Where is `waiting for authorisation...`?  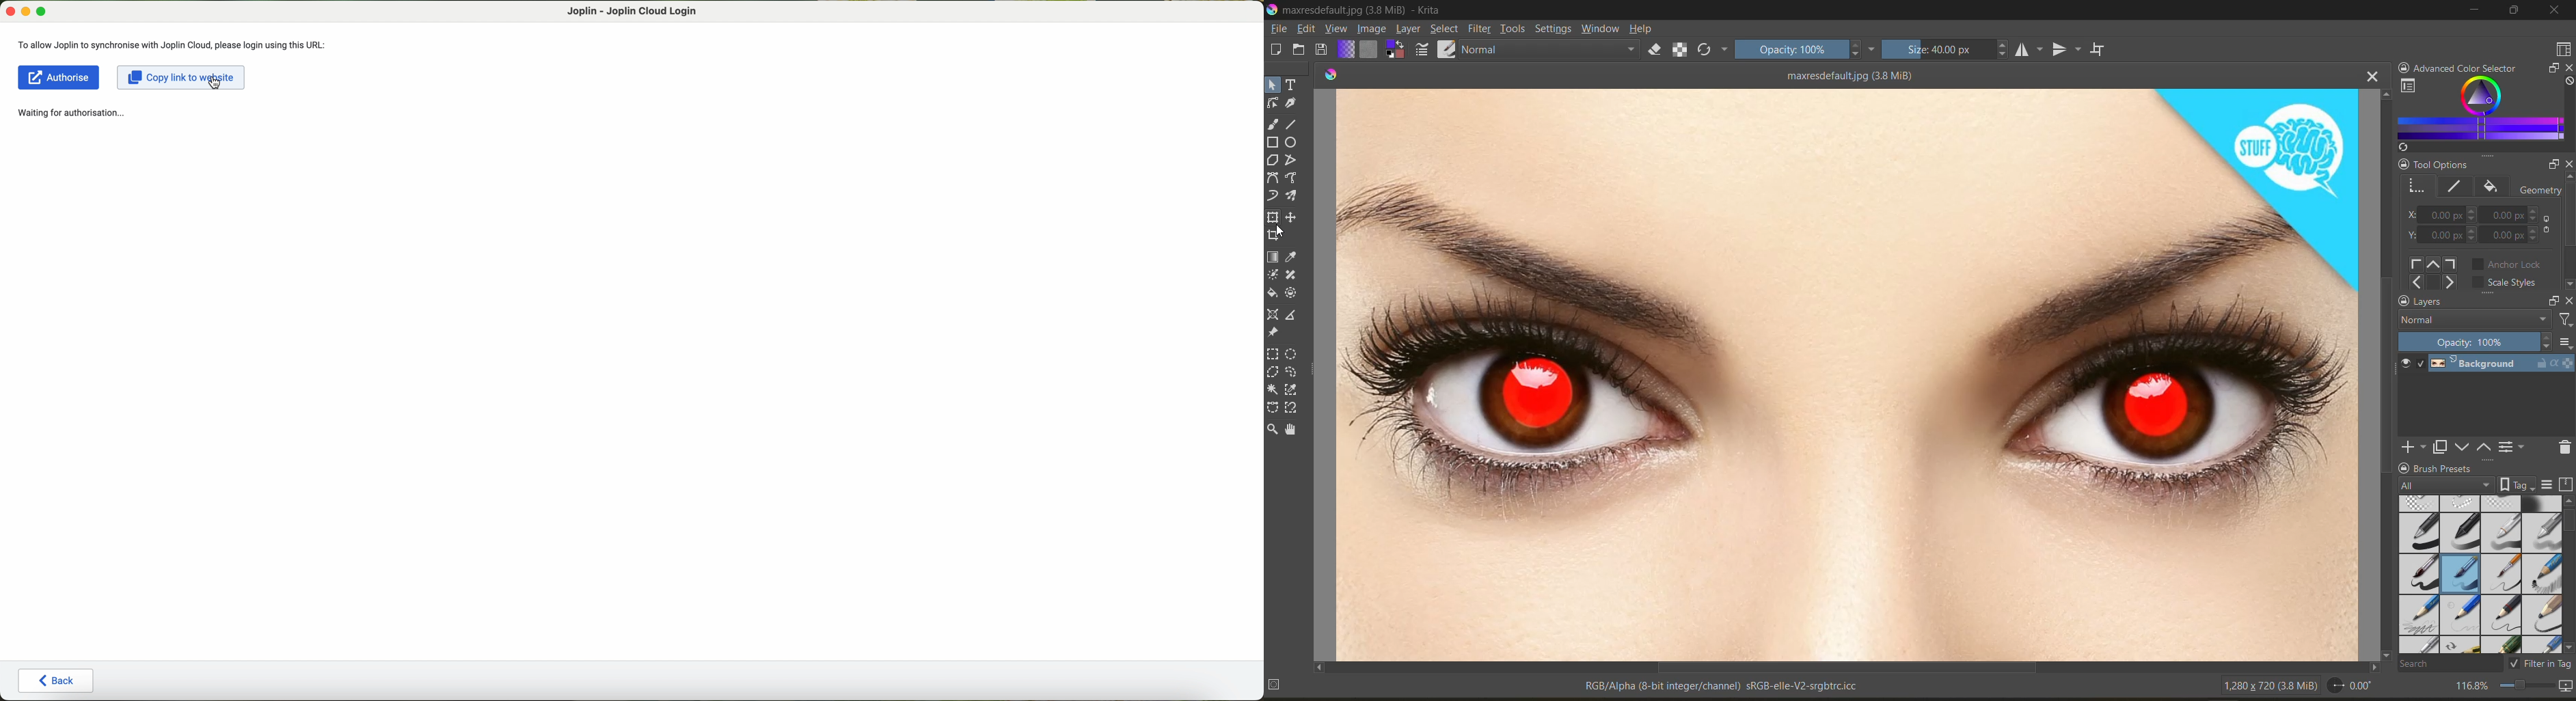
waiting for authorisation... is located at coordinates (72, 113).